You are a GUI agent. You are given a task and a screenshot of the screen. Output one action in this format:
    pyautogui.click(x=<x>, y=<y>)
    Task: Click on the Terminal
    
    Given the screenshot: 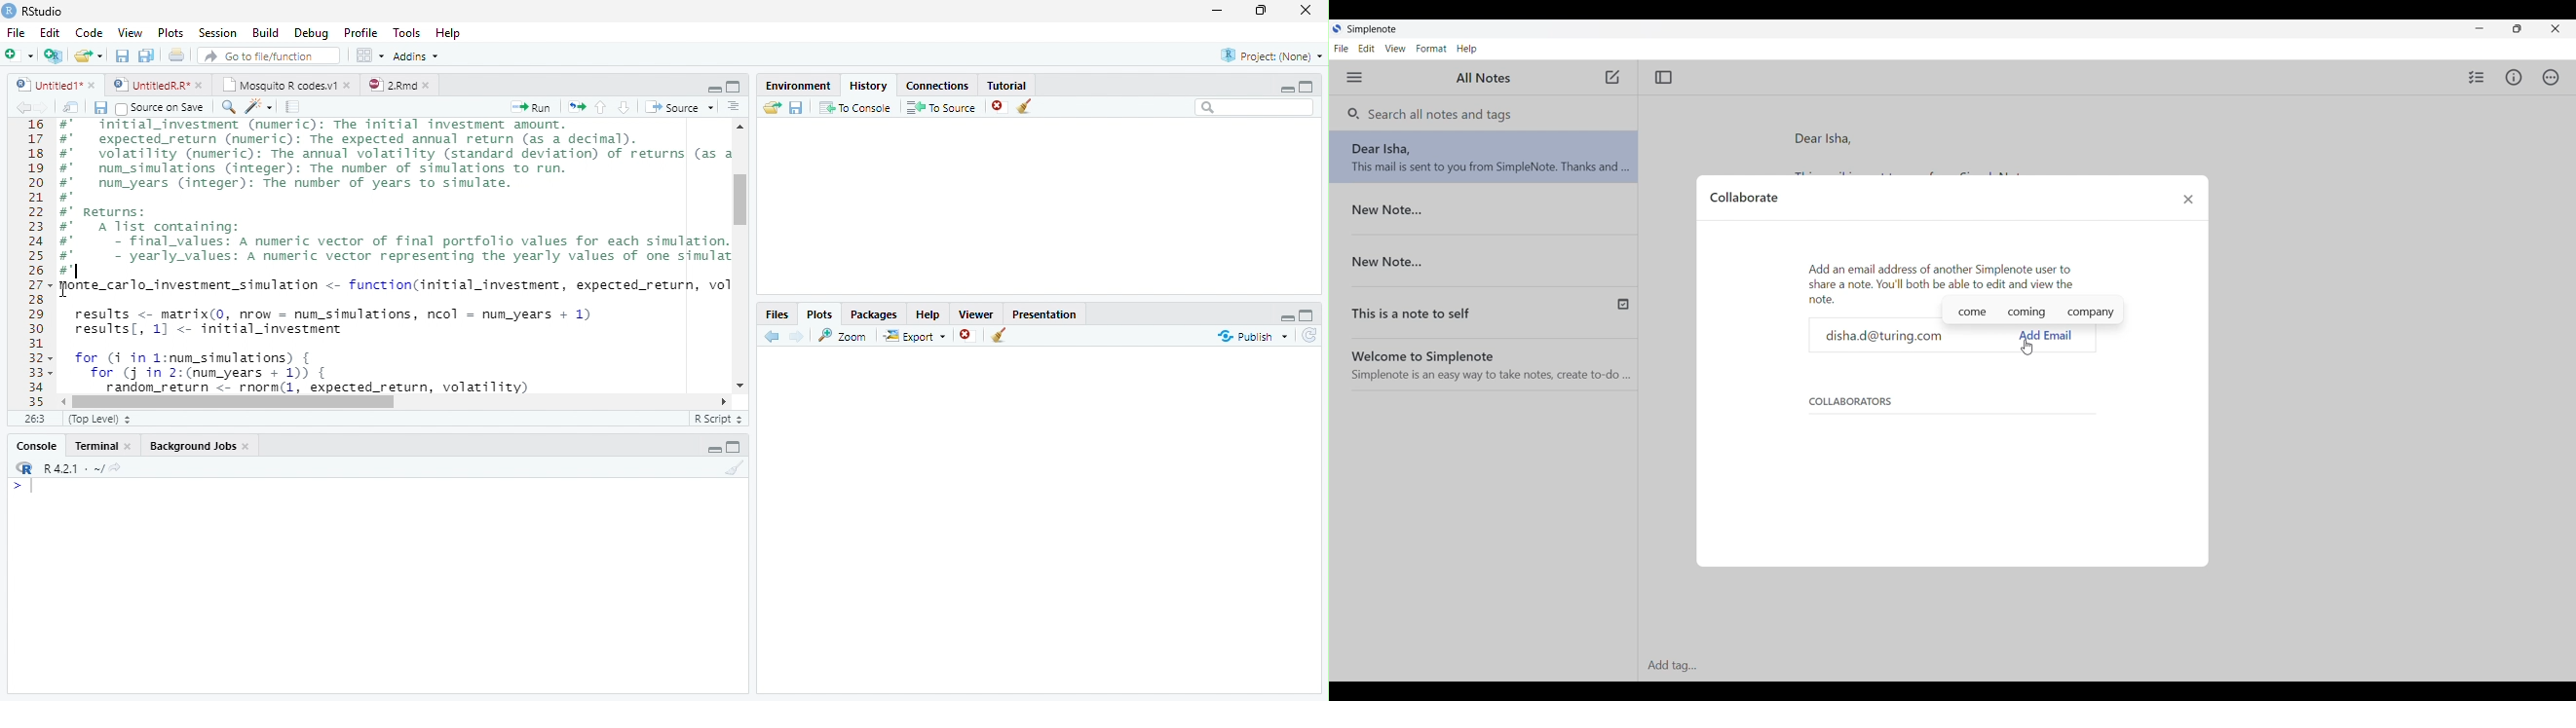 What is the action you would take?
    pyautogui.click(x=104, y=445)
    